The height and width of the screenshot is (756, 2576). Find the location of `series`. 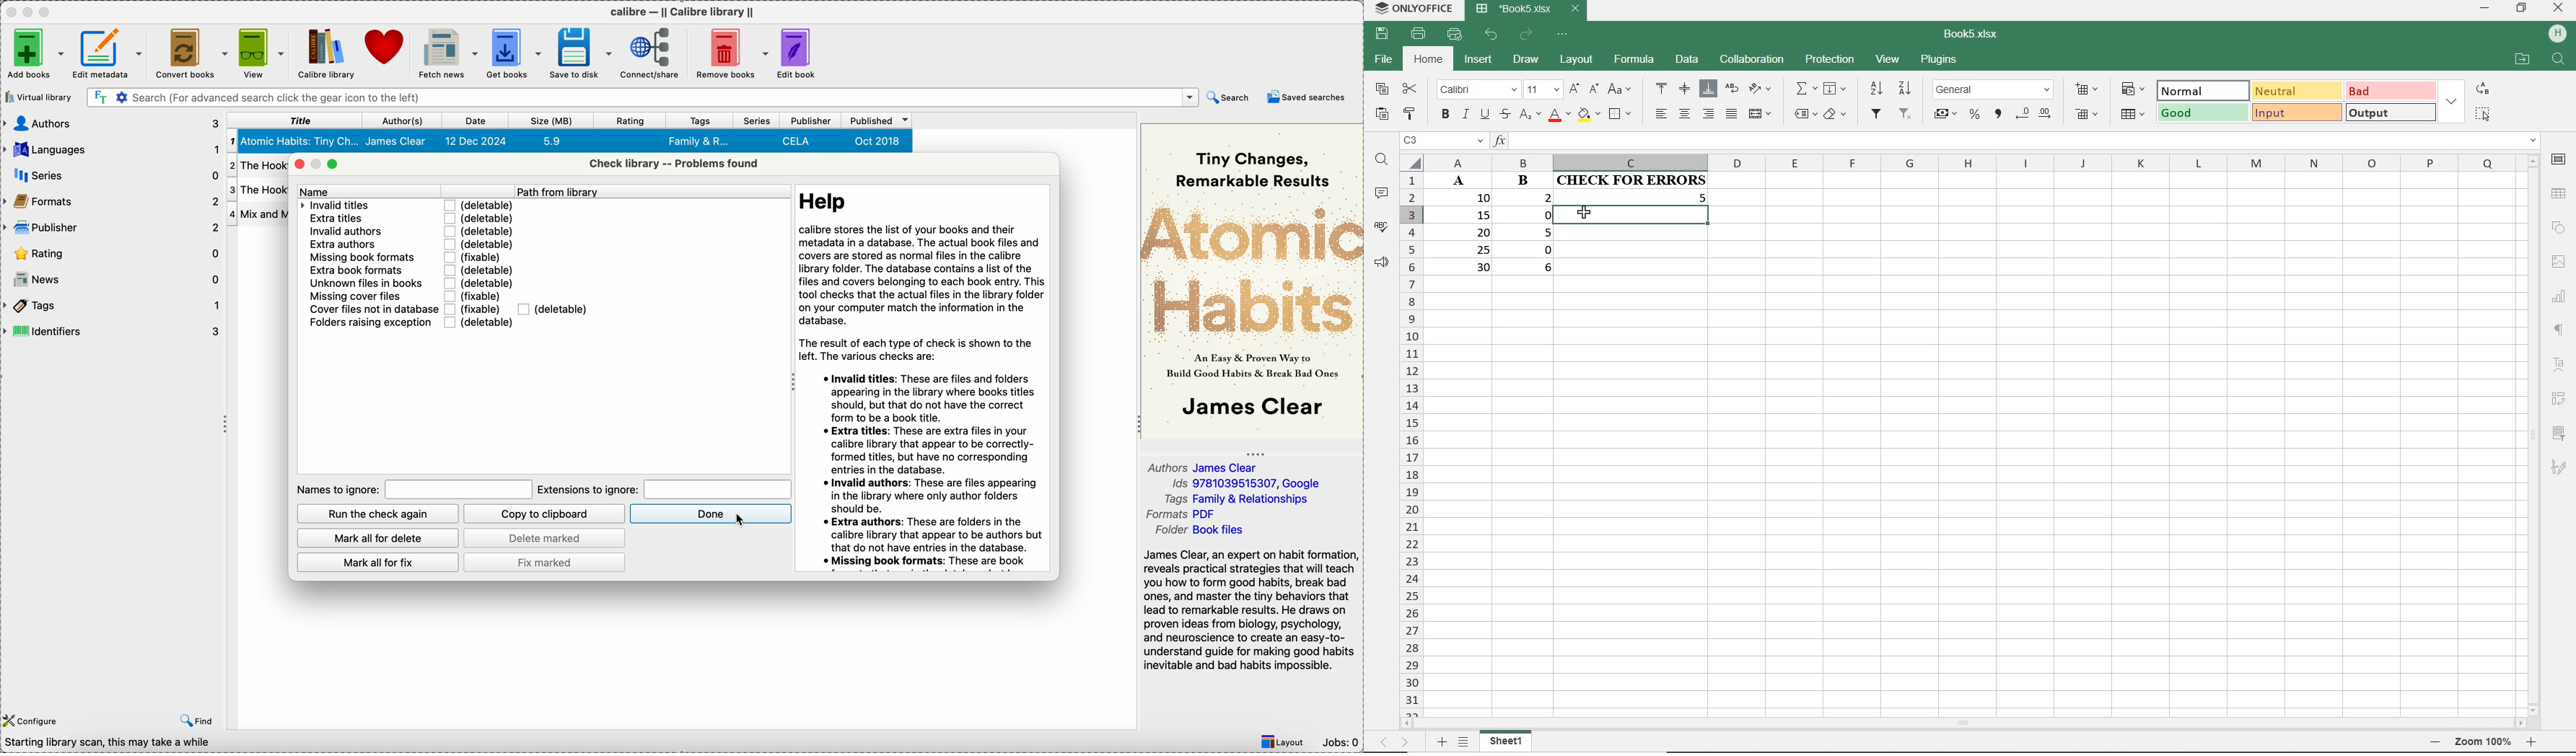

series is located at coordinates (755, 120).